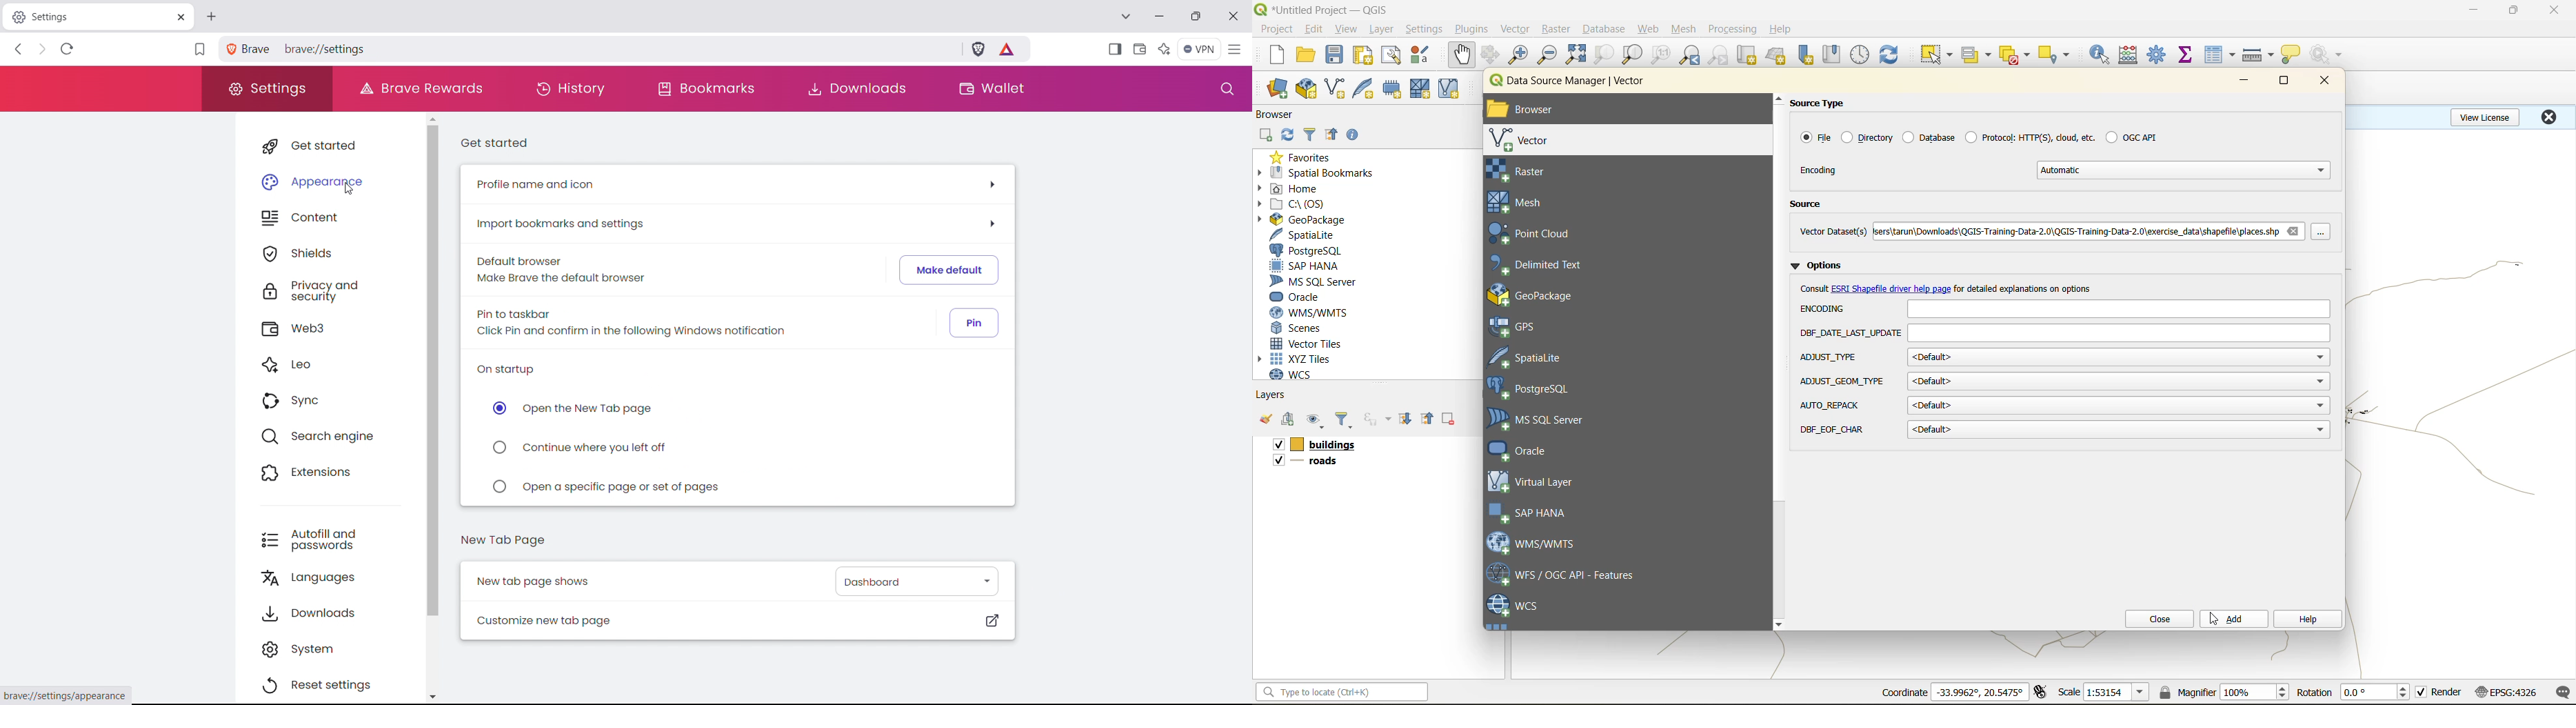 Image resolution: width=2576 pixels, height=728 pixels. Describe the element at coordinates (334, 289) in the screenshot. I see `privacy and security` at that location.